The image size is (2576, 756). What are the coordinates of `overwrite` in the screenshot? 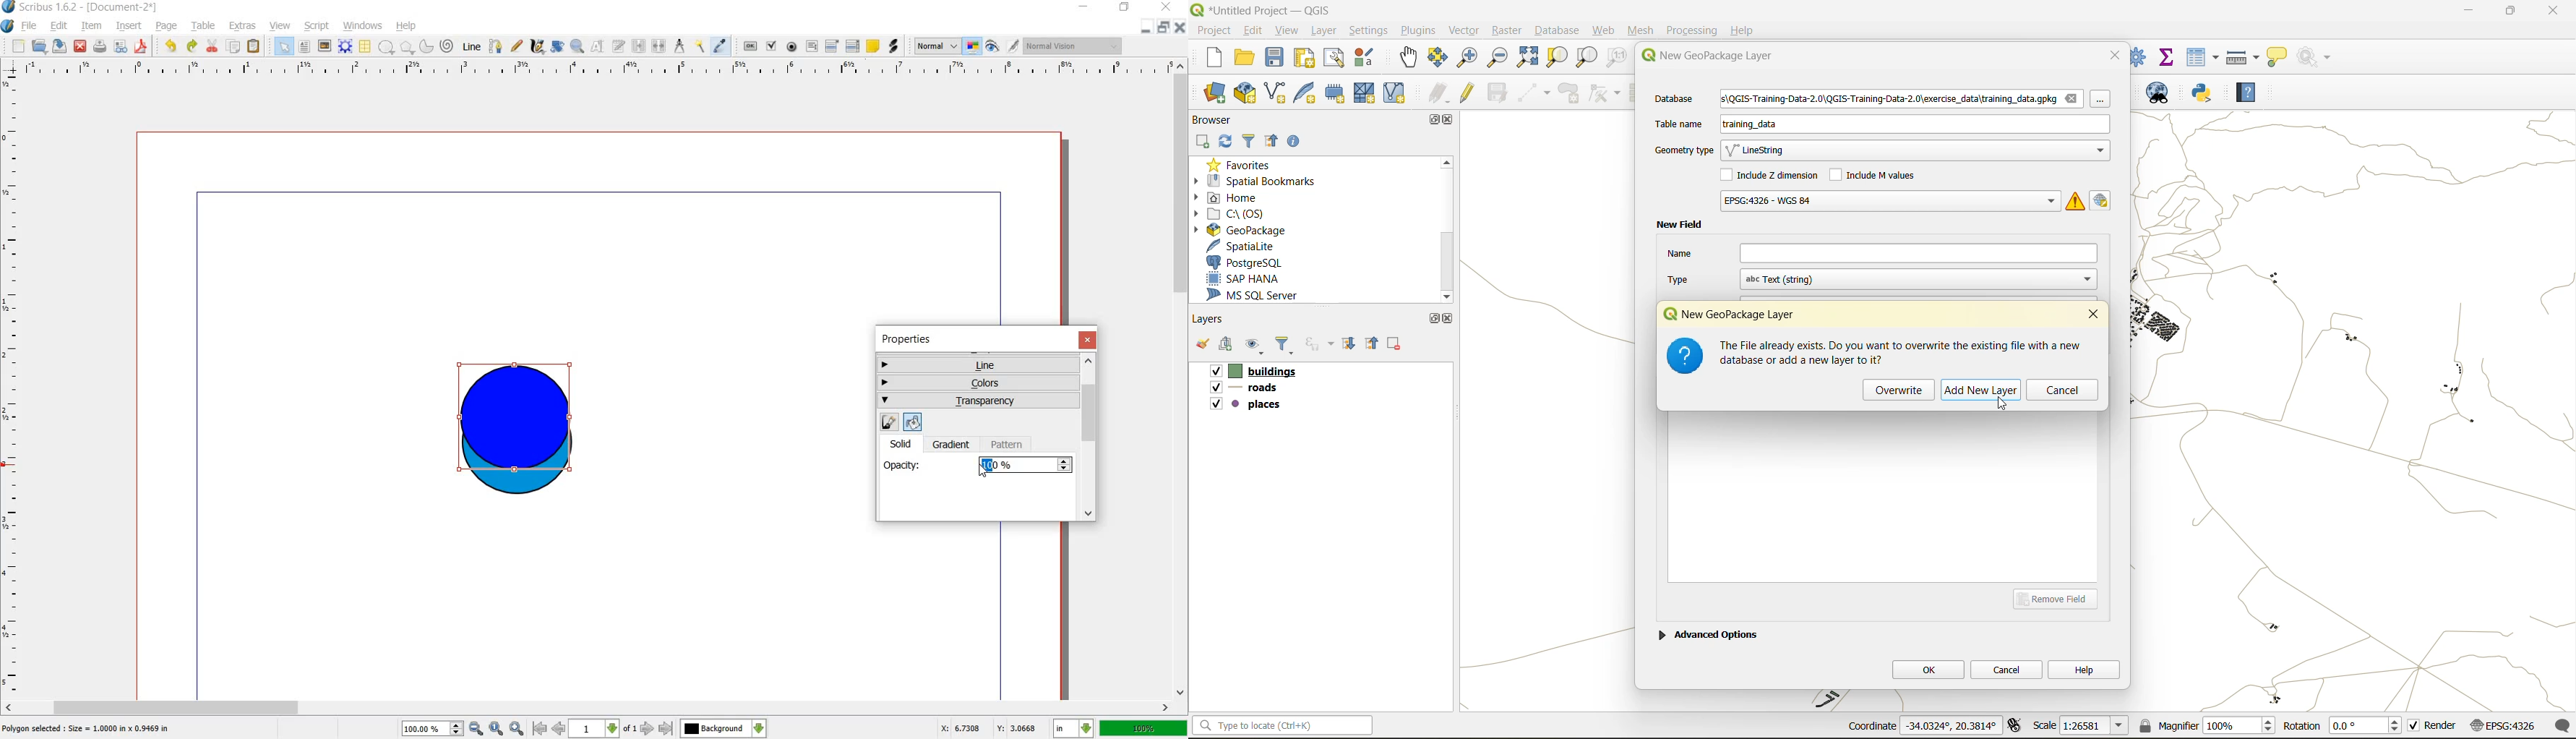 It's located at (1899, 390).